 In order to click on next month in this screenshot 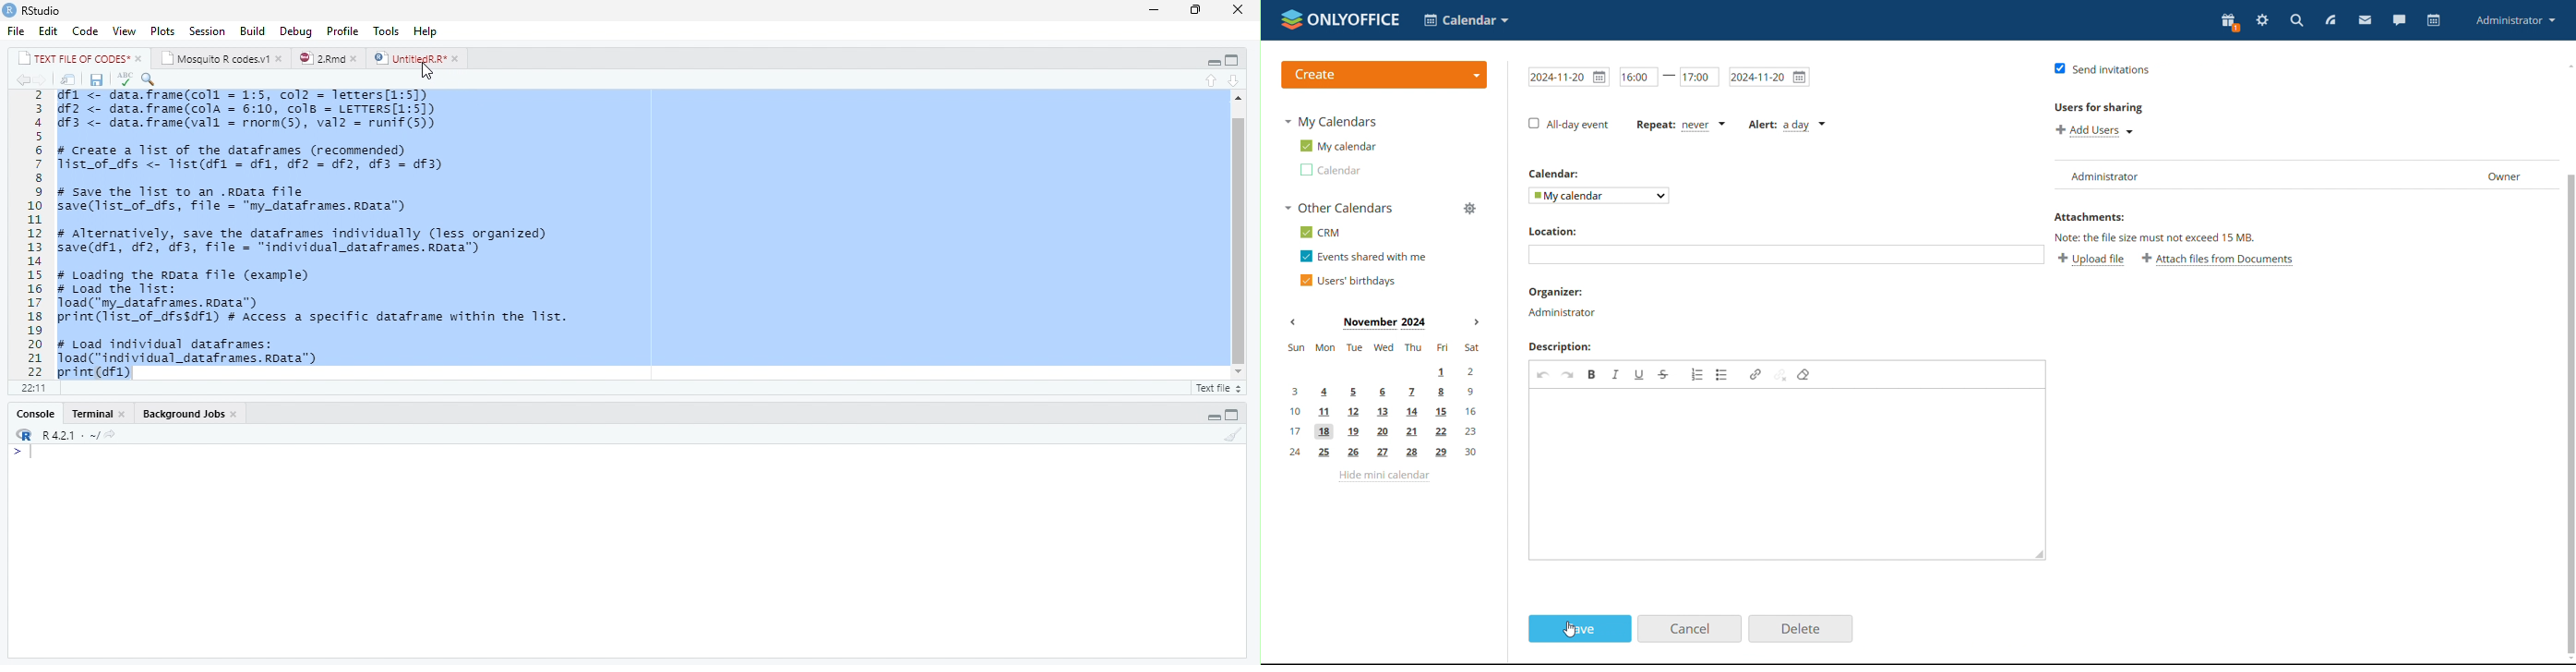, I will do `click(1479, 323)`.